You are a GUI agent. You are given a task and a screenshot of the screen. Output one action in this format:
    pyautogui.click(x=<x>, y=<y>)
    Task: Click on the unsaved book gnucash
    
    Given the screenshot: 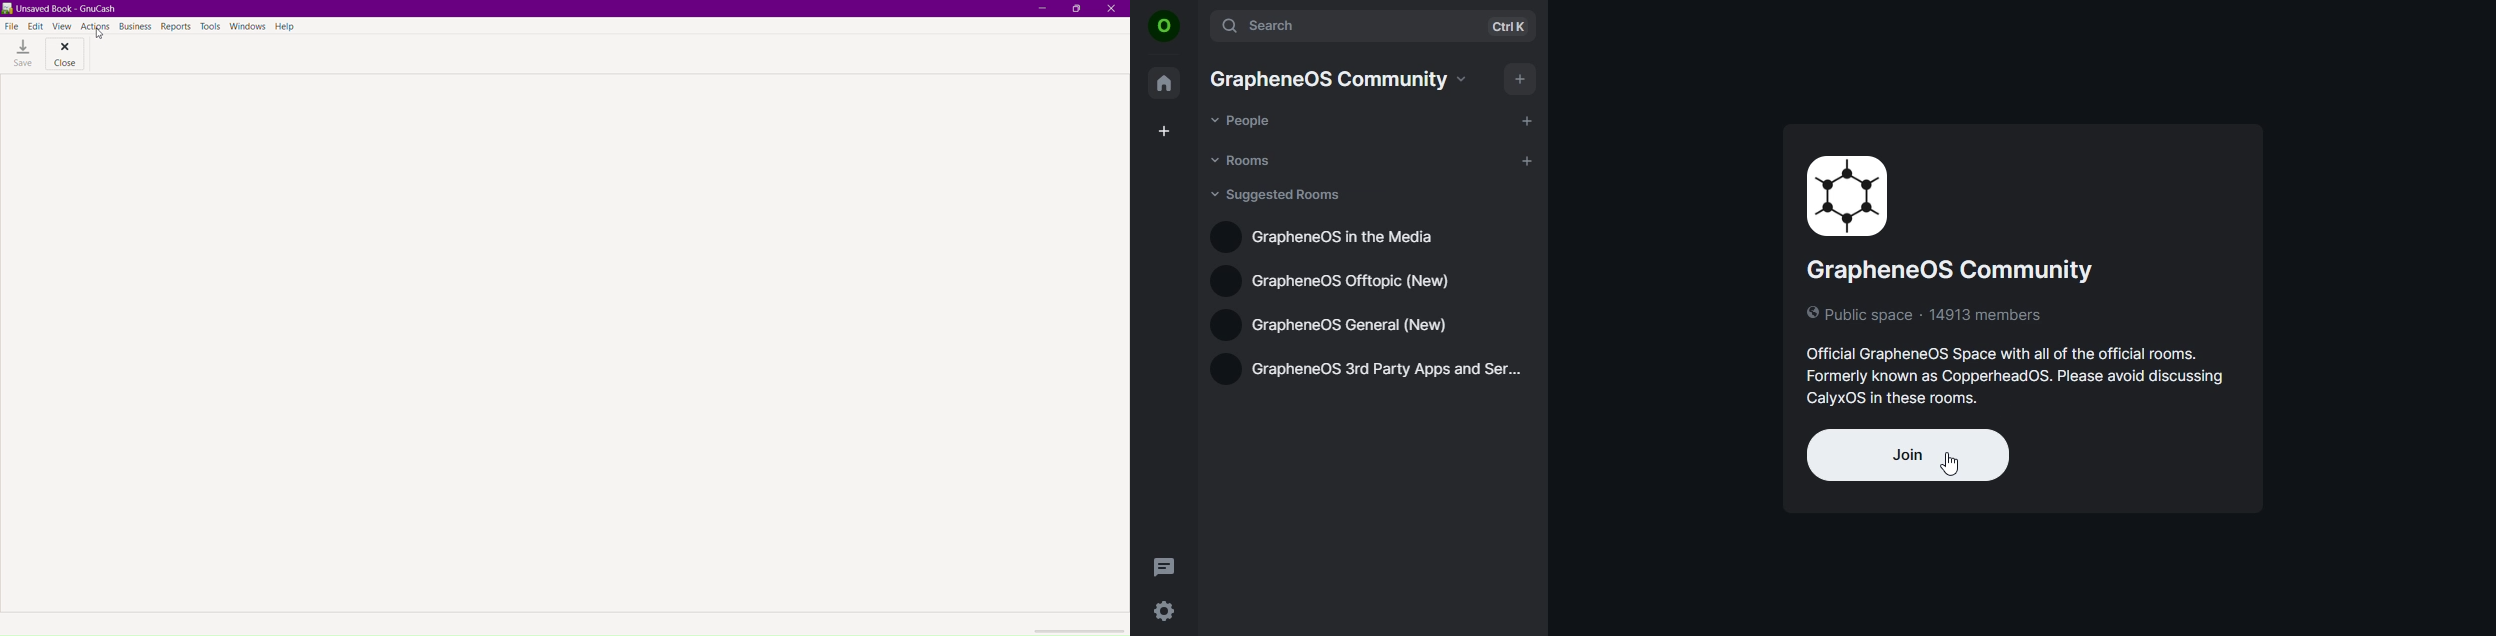 What is the action you would take?
    pyautogui.click(x=67, y=8)
    